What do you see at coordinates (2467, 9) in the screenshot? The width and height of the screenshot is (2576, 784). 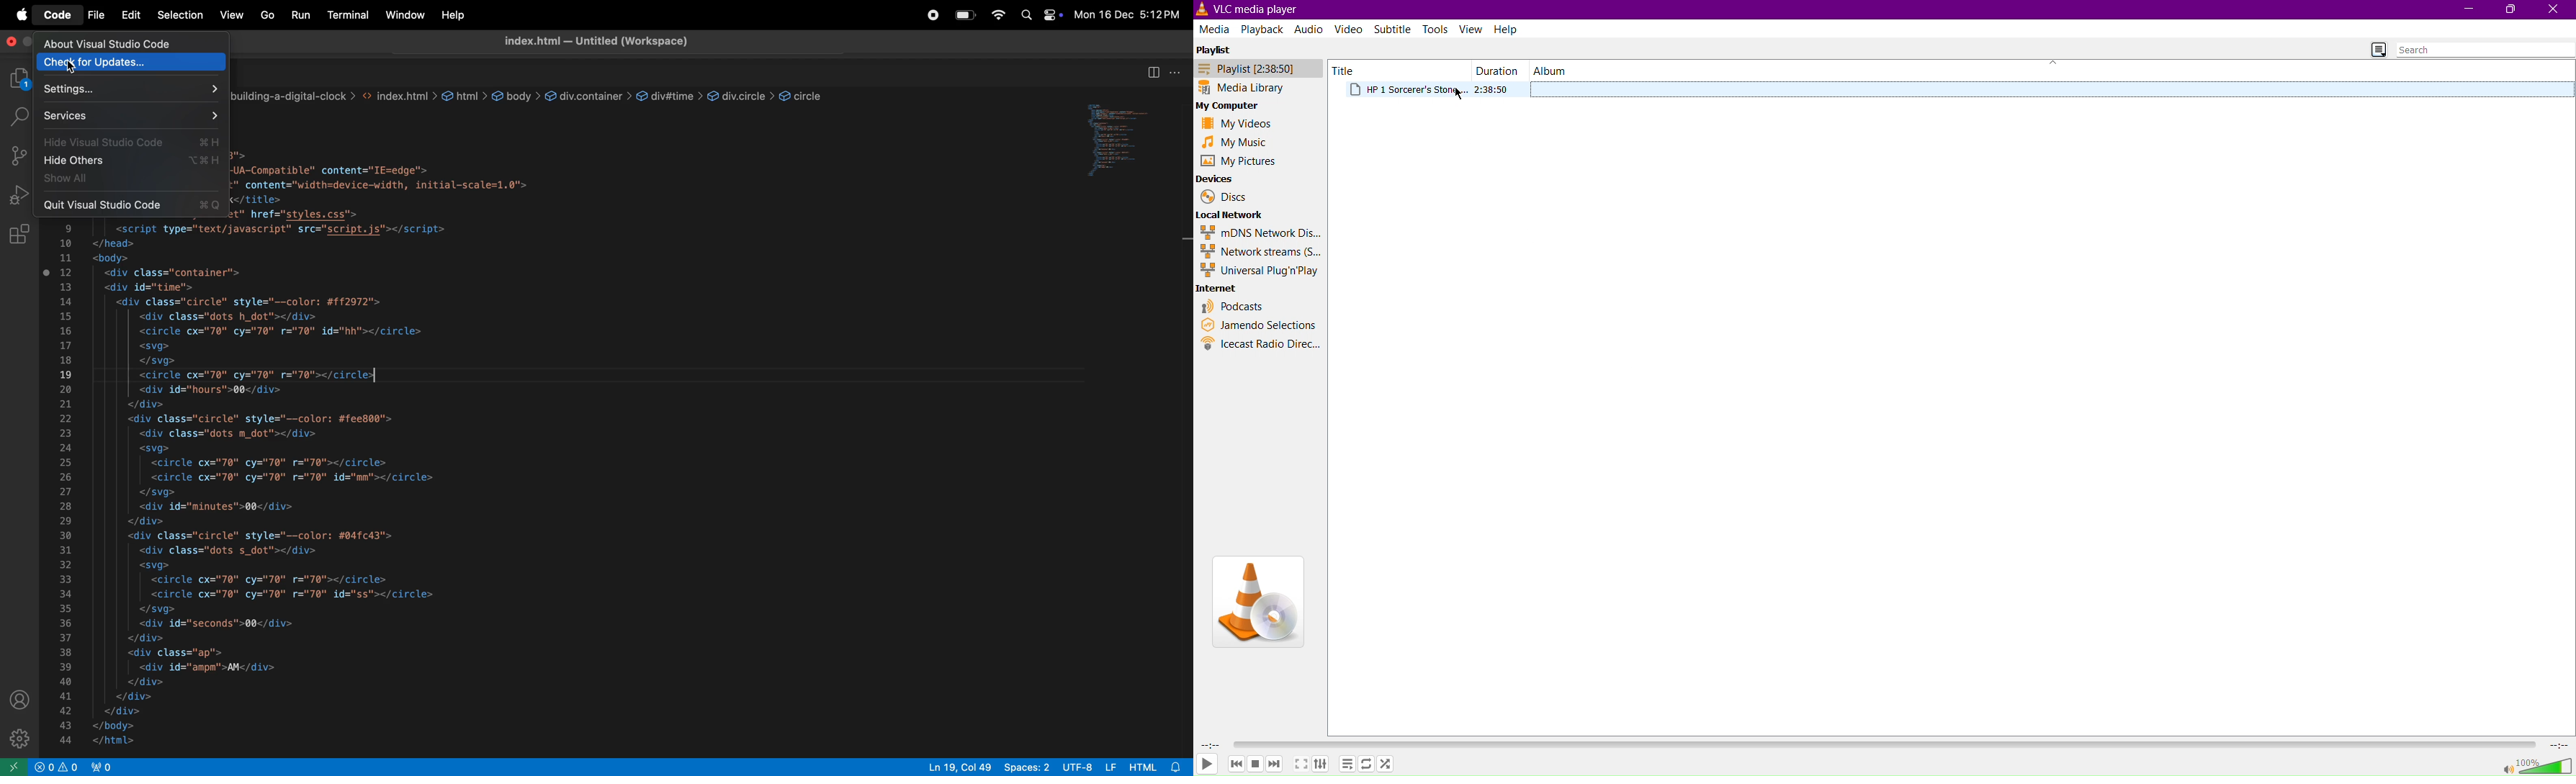 I see `Minimize` at bounding box center [2467, 9].